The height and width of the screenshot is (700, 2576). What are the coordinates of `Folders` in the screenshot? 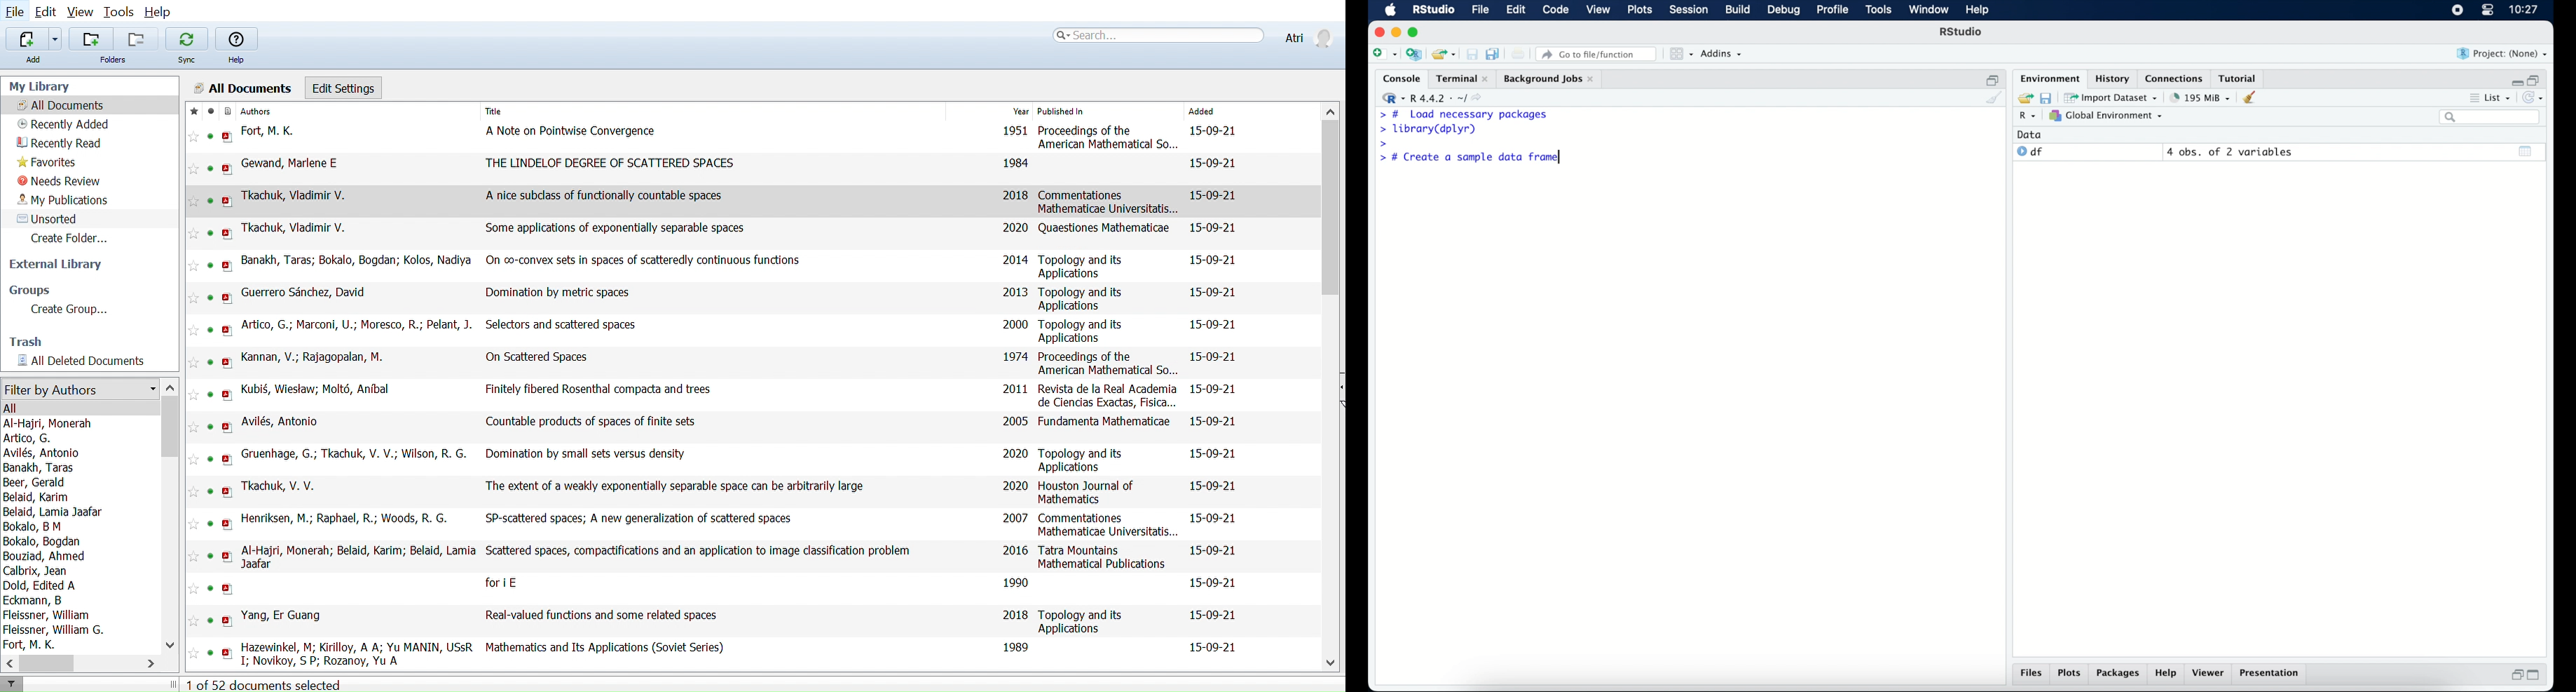 It's located at (115, 60).